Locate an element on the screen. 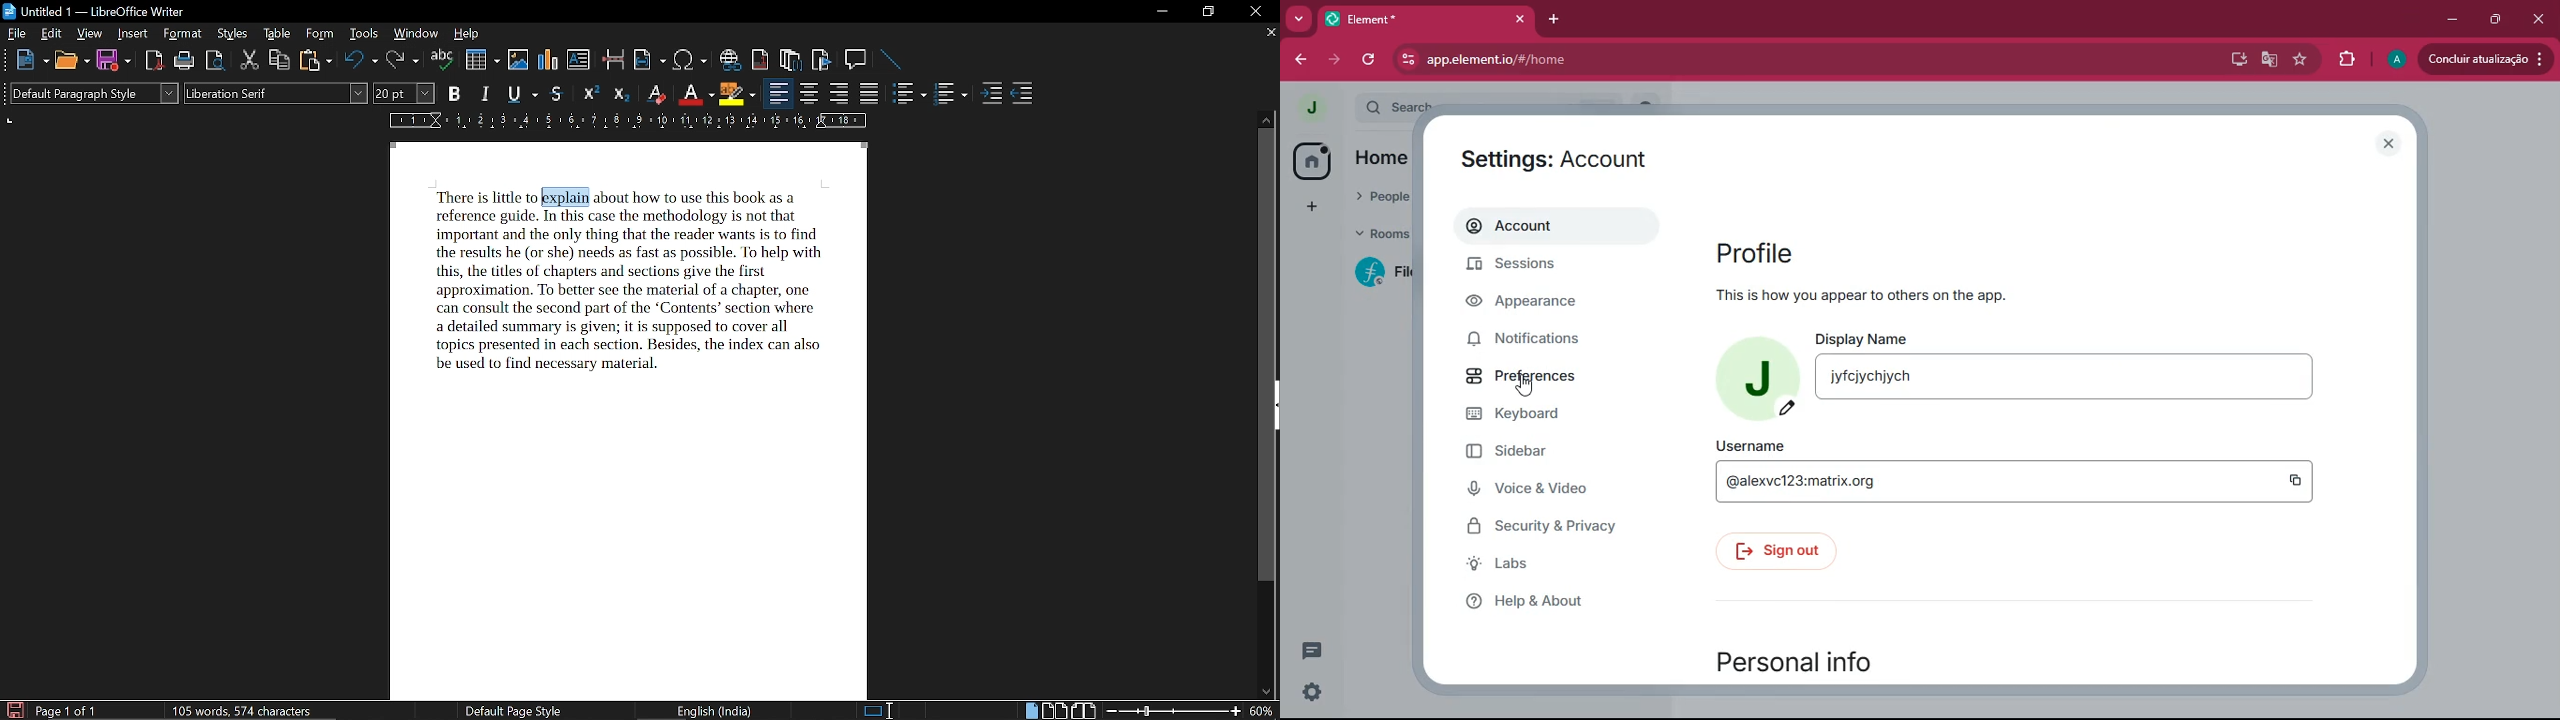  maximize is located at coordinates (2495, 21).